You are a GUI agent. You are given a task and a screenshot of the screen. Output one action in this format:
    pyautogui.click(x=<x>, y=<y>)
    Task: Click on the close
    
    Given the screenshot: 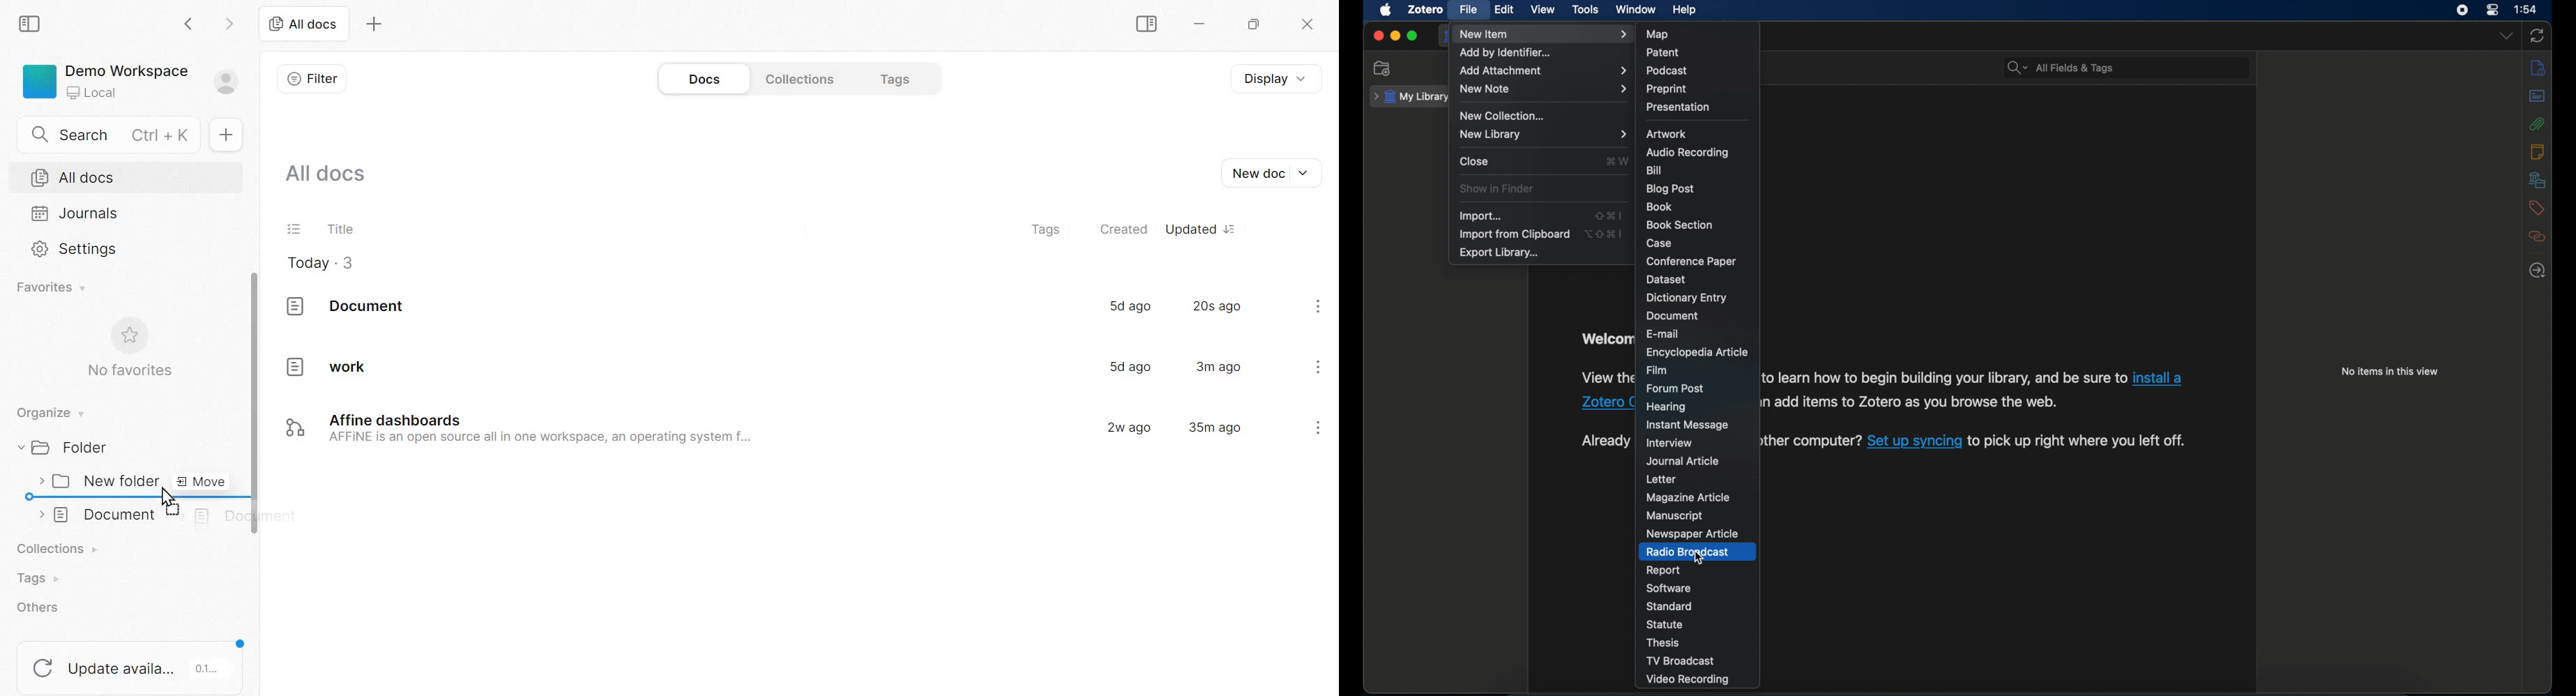 What is the action you would take?
    pyautogui.click(x=1308, y=25)
    